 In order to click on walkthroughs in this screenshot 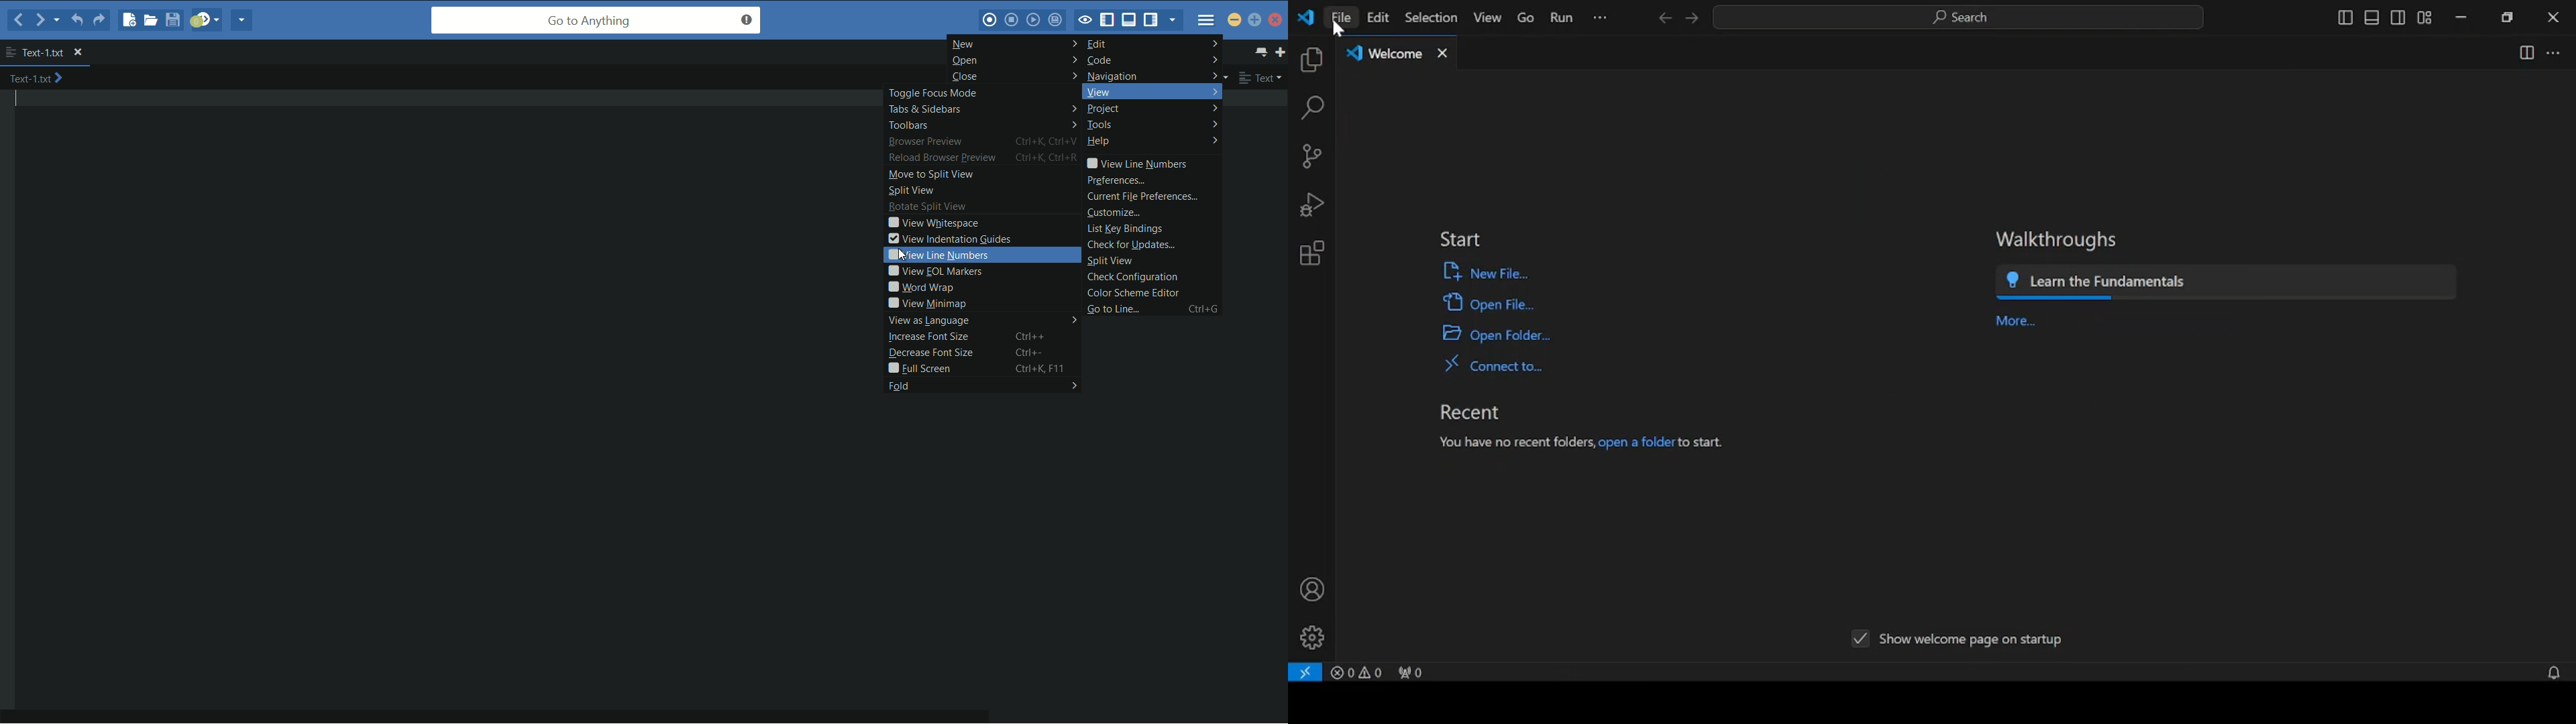, I will do `click(2057, 239)`.